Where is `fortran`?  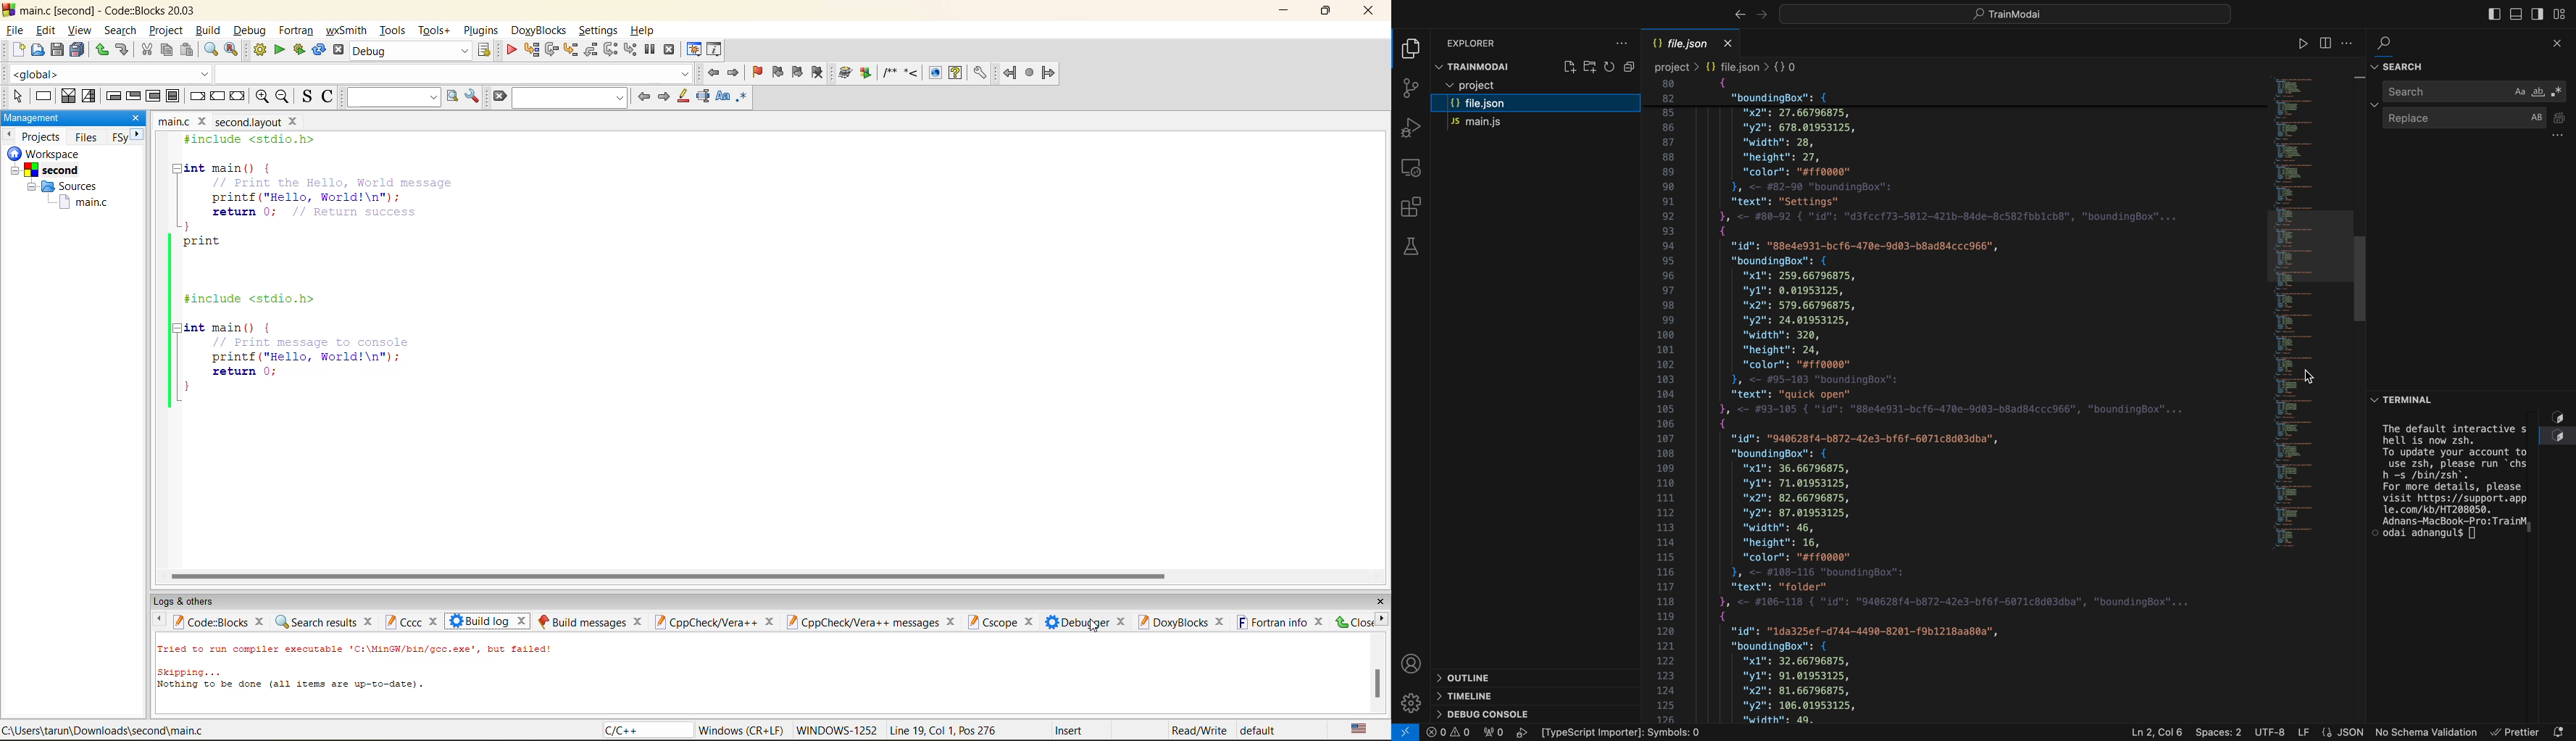 fortran is located at coordinates (1030, 75).